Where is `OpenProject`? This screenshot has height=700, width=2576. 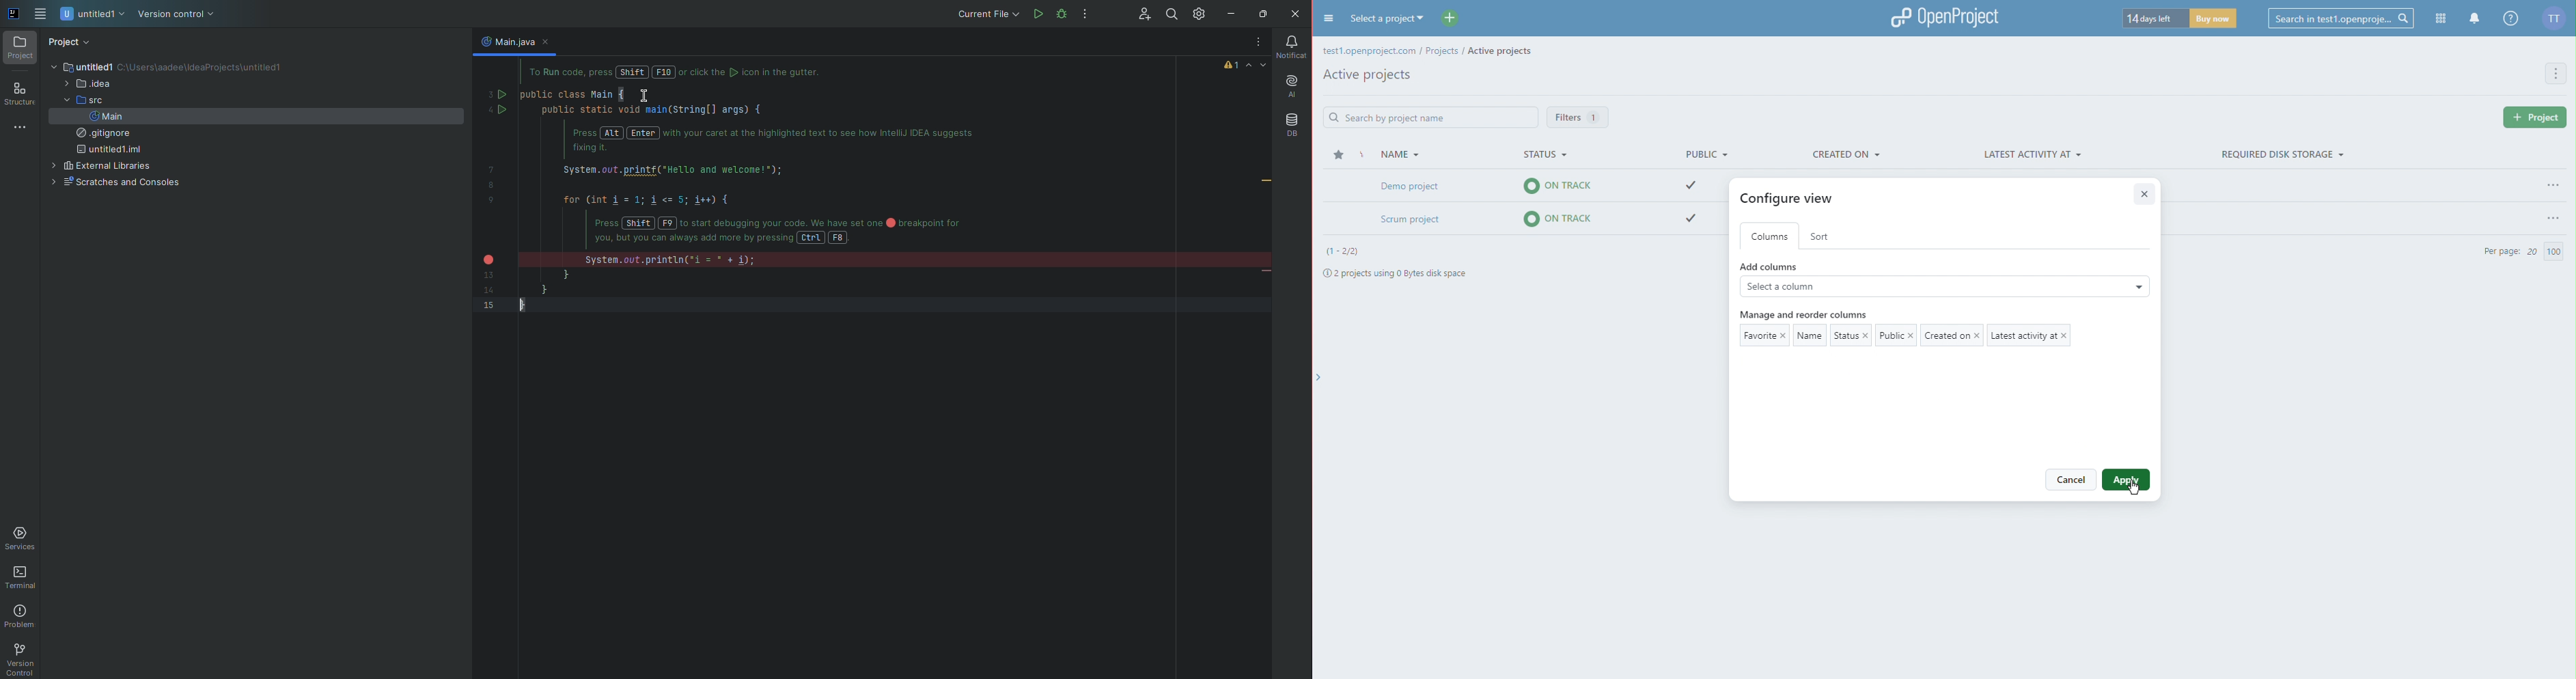
OpenProject is located at coordinates (1944, 17).